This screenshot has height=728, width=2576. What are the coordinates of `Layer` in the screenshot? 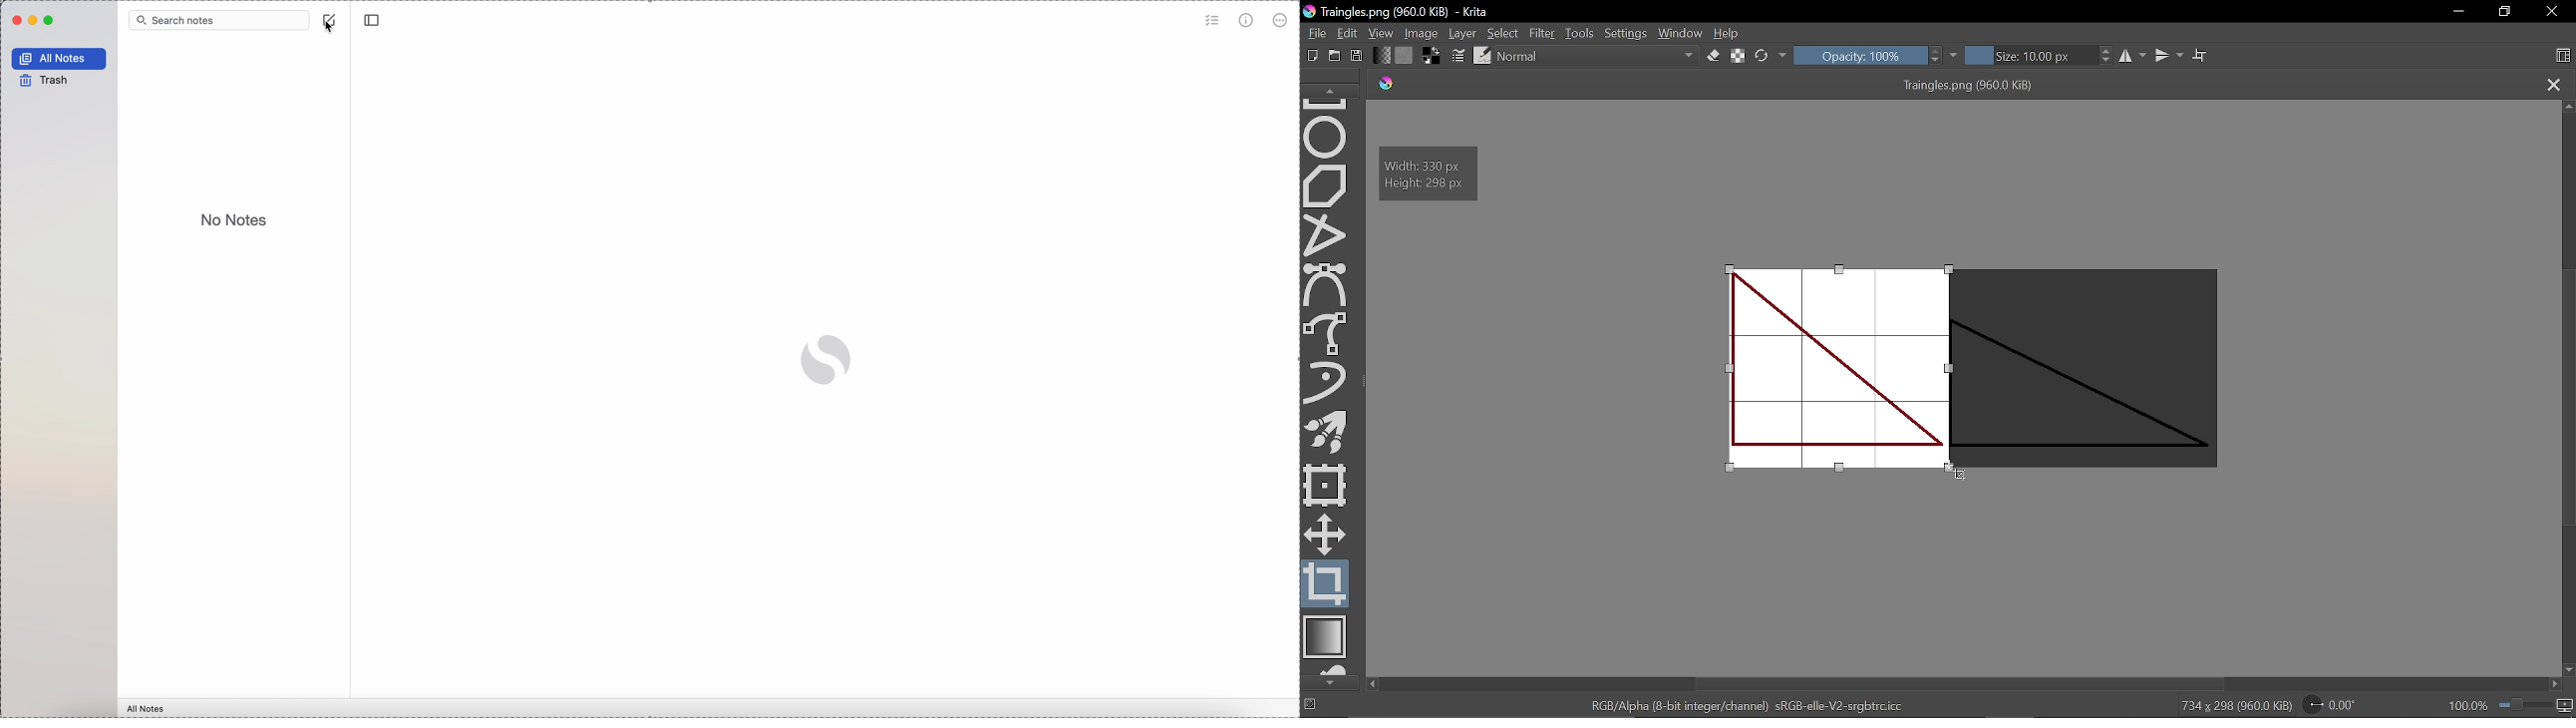 It's located at (1463, 33).